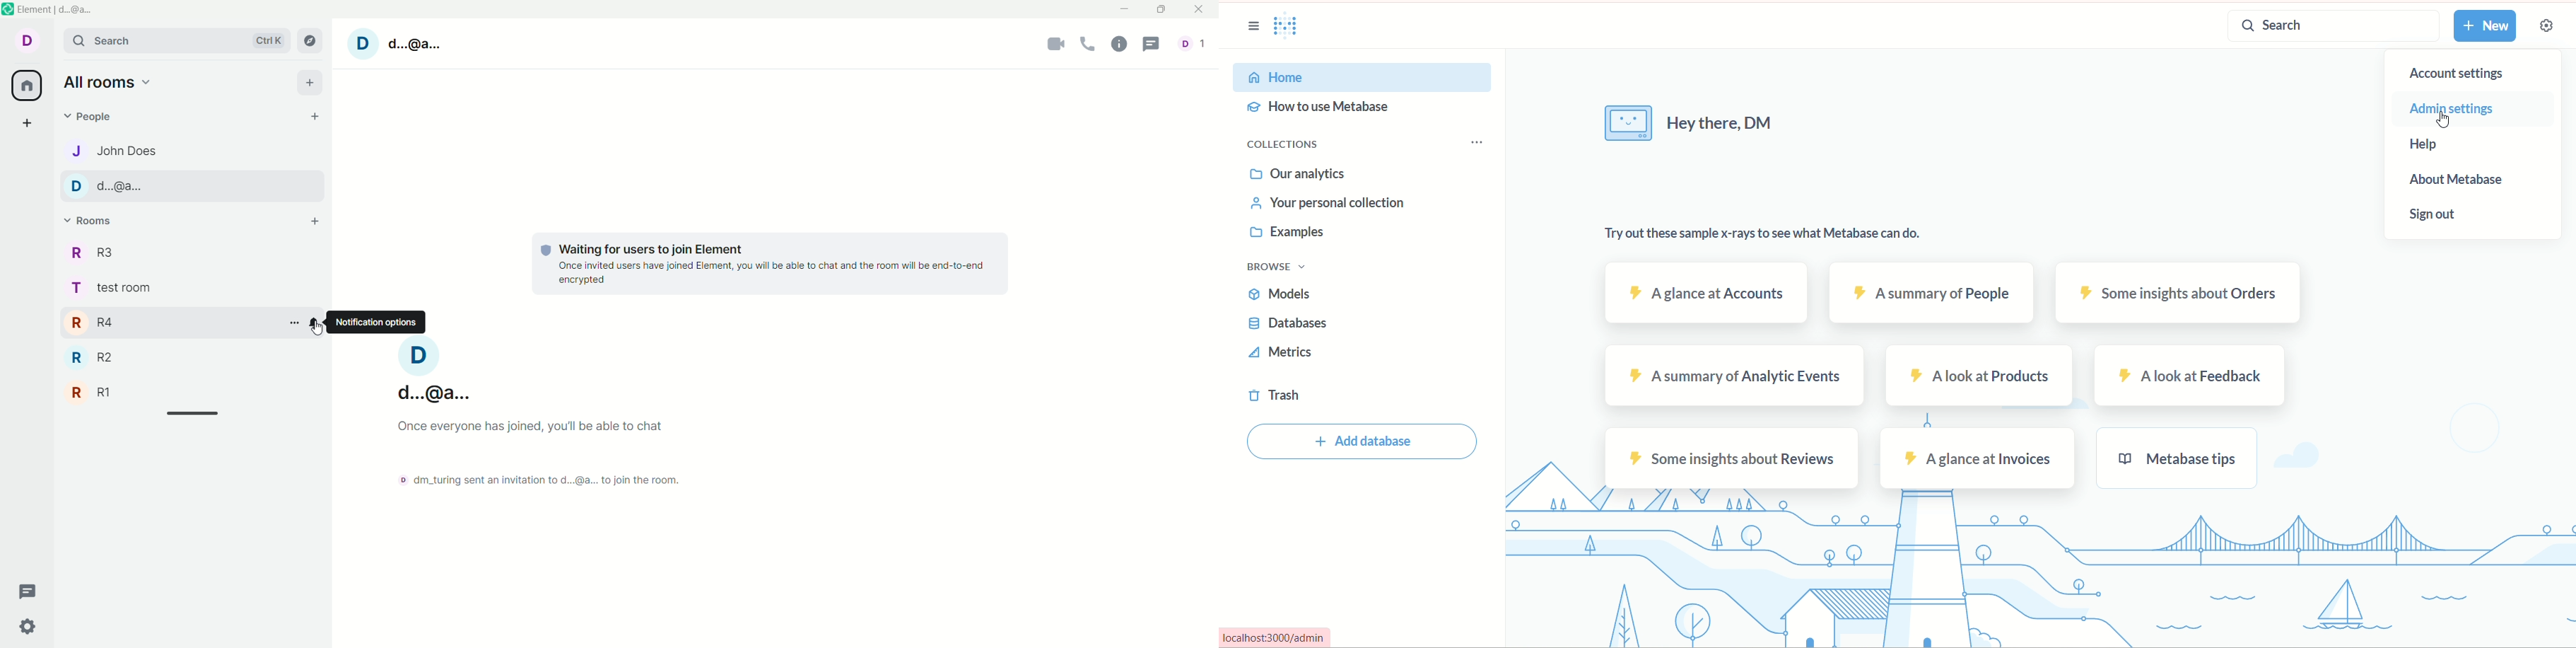 This screenshot has height=672, width=2576. What do you see at coordinates (317, 328) in the screenshot?
I see `Cursor` at bounding box center [317, 328].